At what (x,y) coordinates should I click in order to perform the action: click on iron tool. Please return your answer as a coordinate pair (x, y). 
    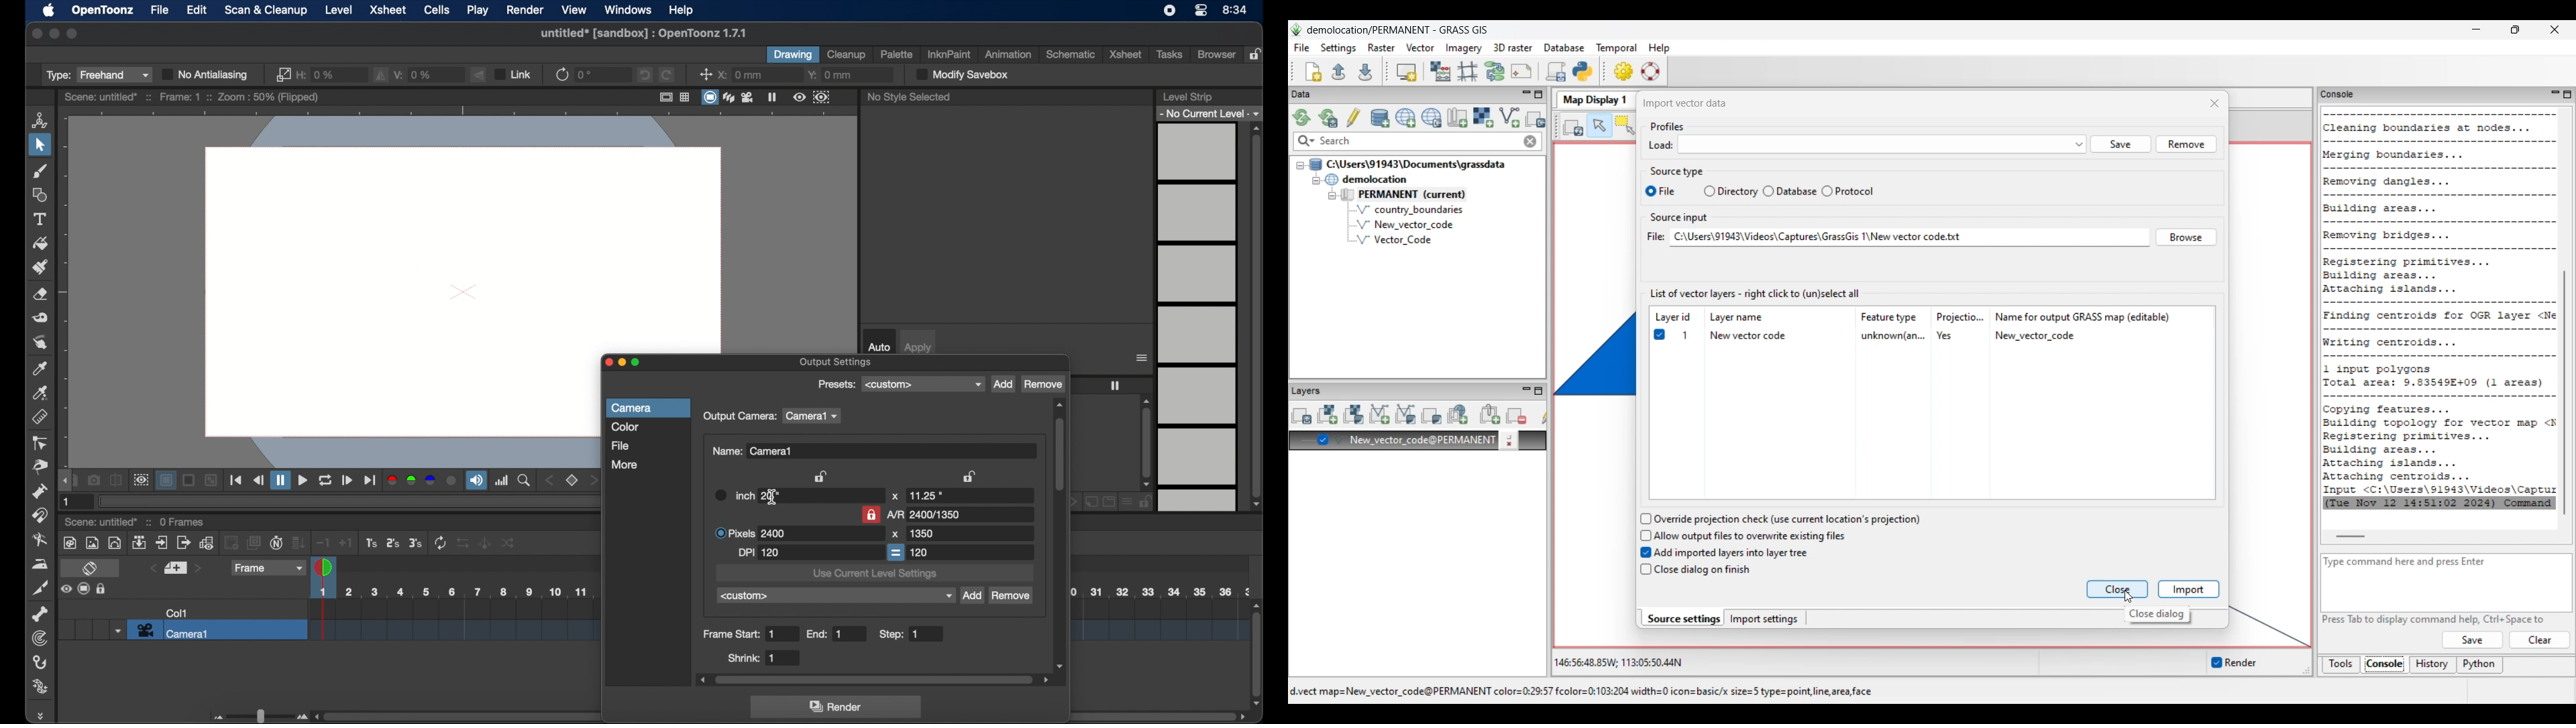
    Looking at the image, I should click on (40, 564).